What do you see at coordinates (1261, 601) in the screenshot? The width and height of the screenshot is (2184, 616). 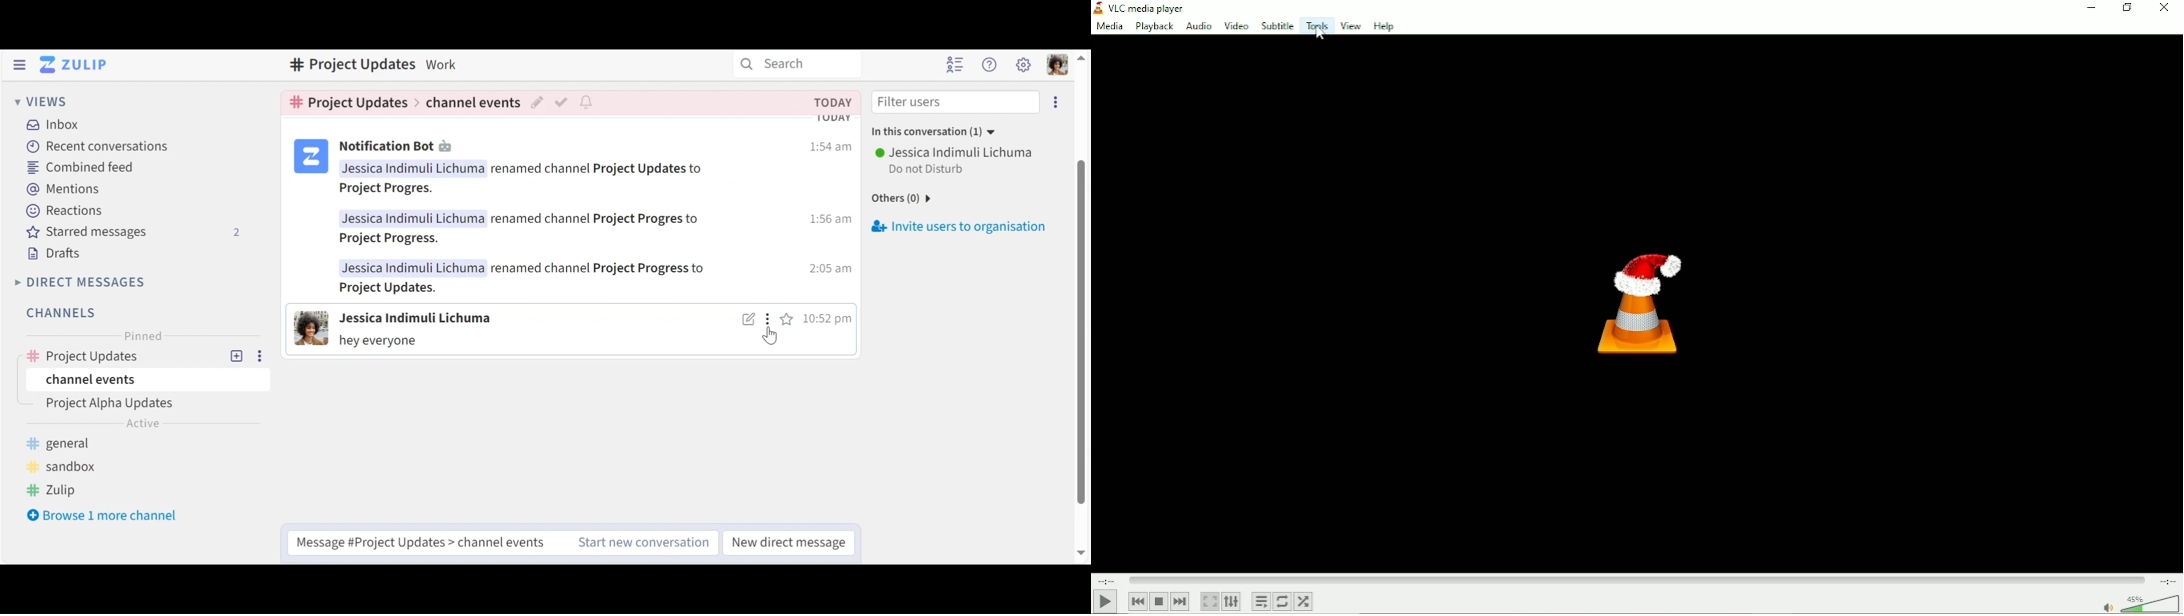 I see `Toggle playlist` at bounding box center [1261, 601].